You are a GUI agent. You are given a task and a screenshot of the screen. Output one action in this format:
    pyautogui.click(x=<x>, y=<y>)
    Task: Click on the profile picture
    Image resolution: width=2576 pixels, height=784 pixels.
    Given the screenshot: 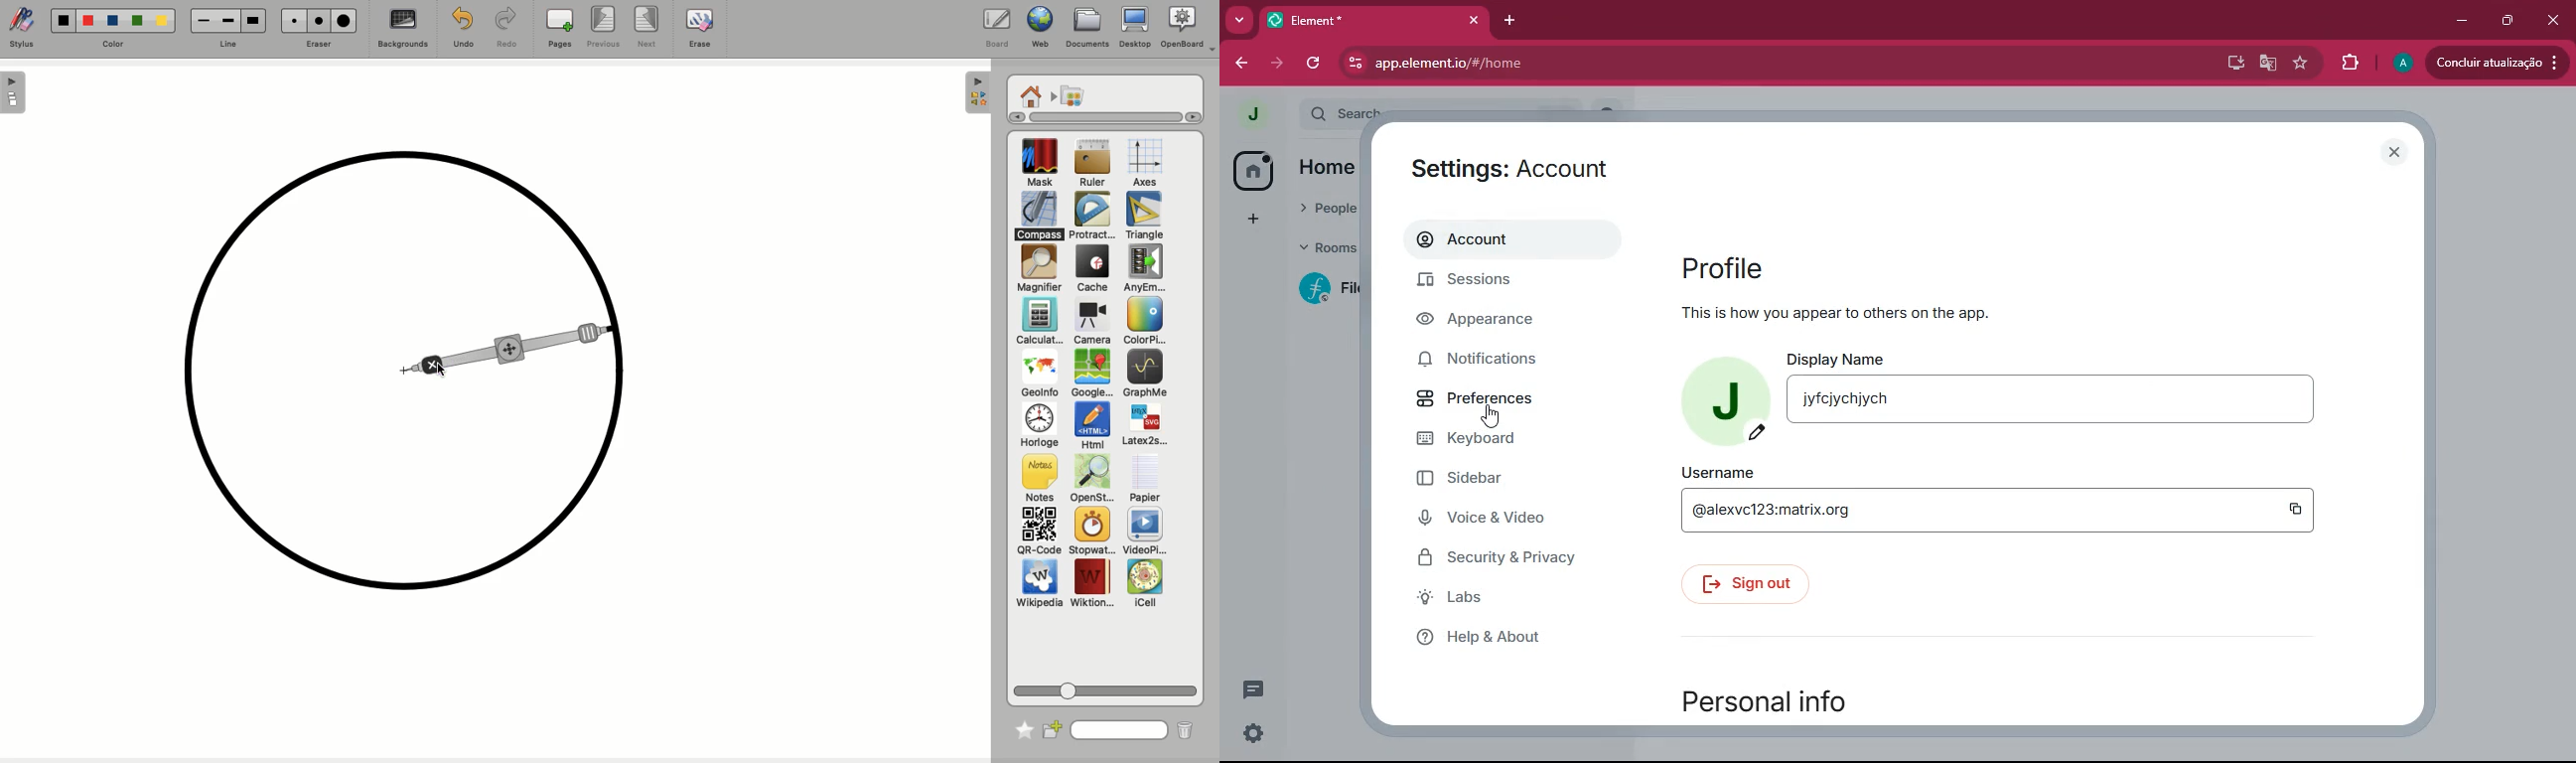 What is the action you would take?
    pyautogui.click(x=1246, y=115)
    